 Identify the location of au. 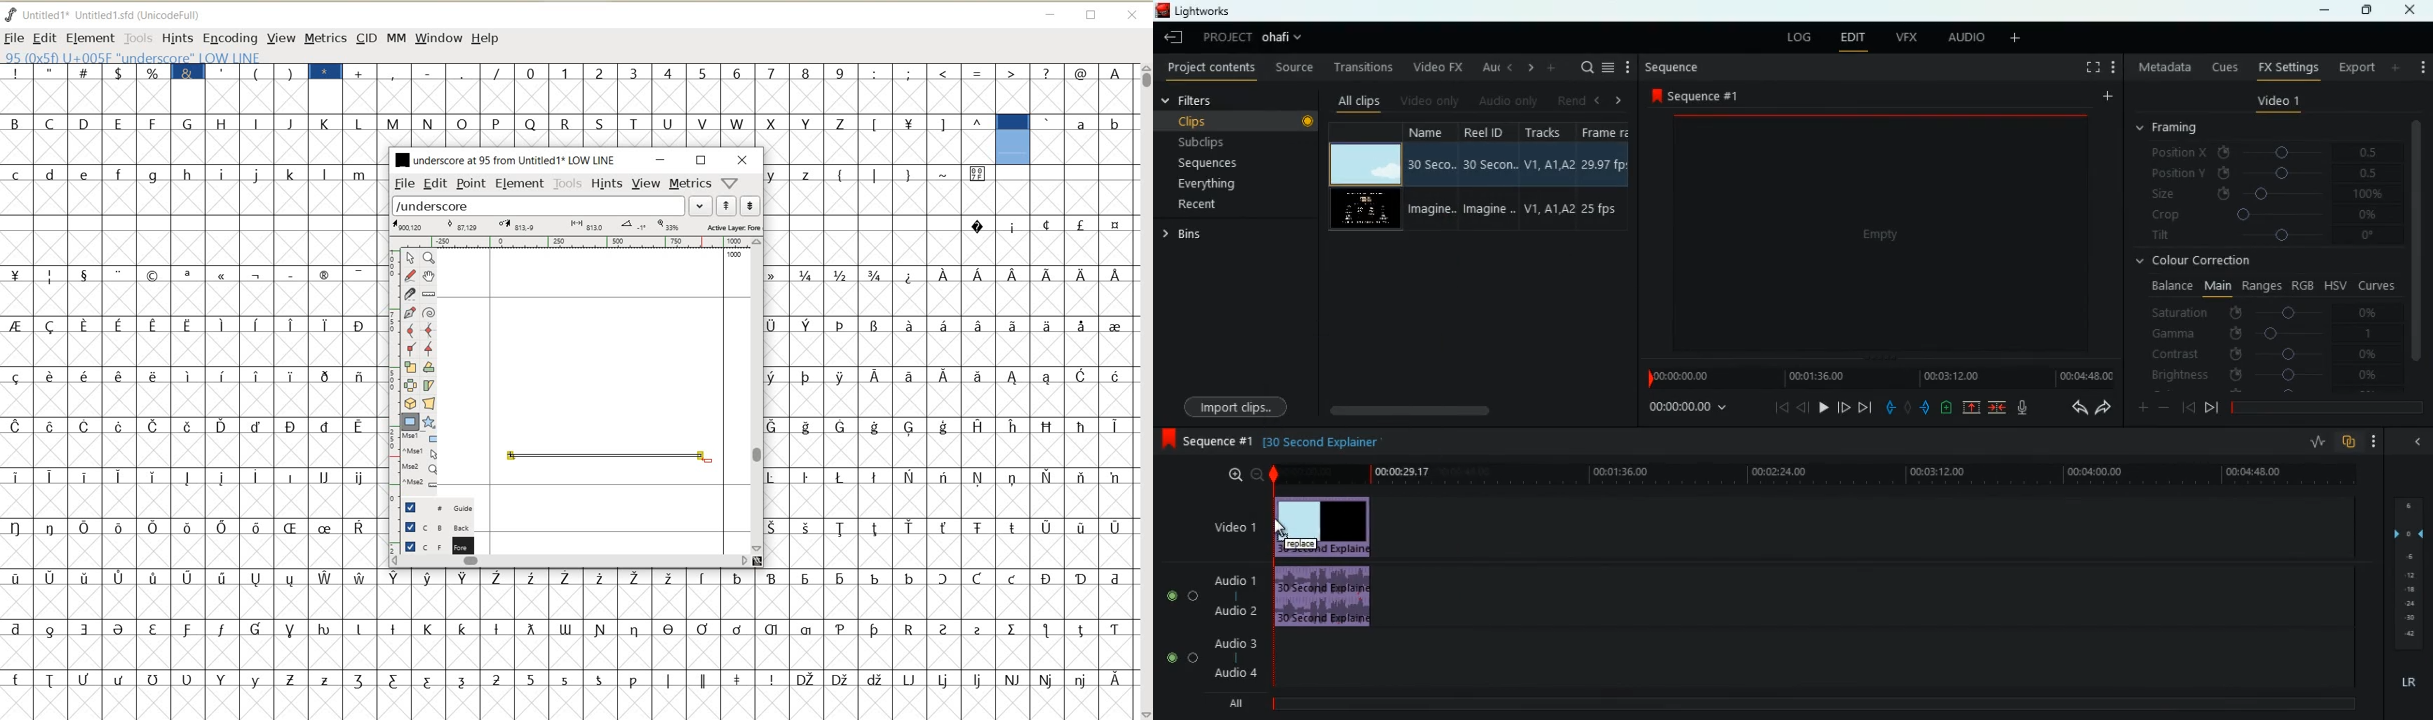
(1484, 67).